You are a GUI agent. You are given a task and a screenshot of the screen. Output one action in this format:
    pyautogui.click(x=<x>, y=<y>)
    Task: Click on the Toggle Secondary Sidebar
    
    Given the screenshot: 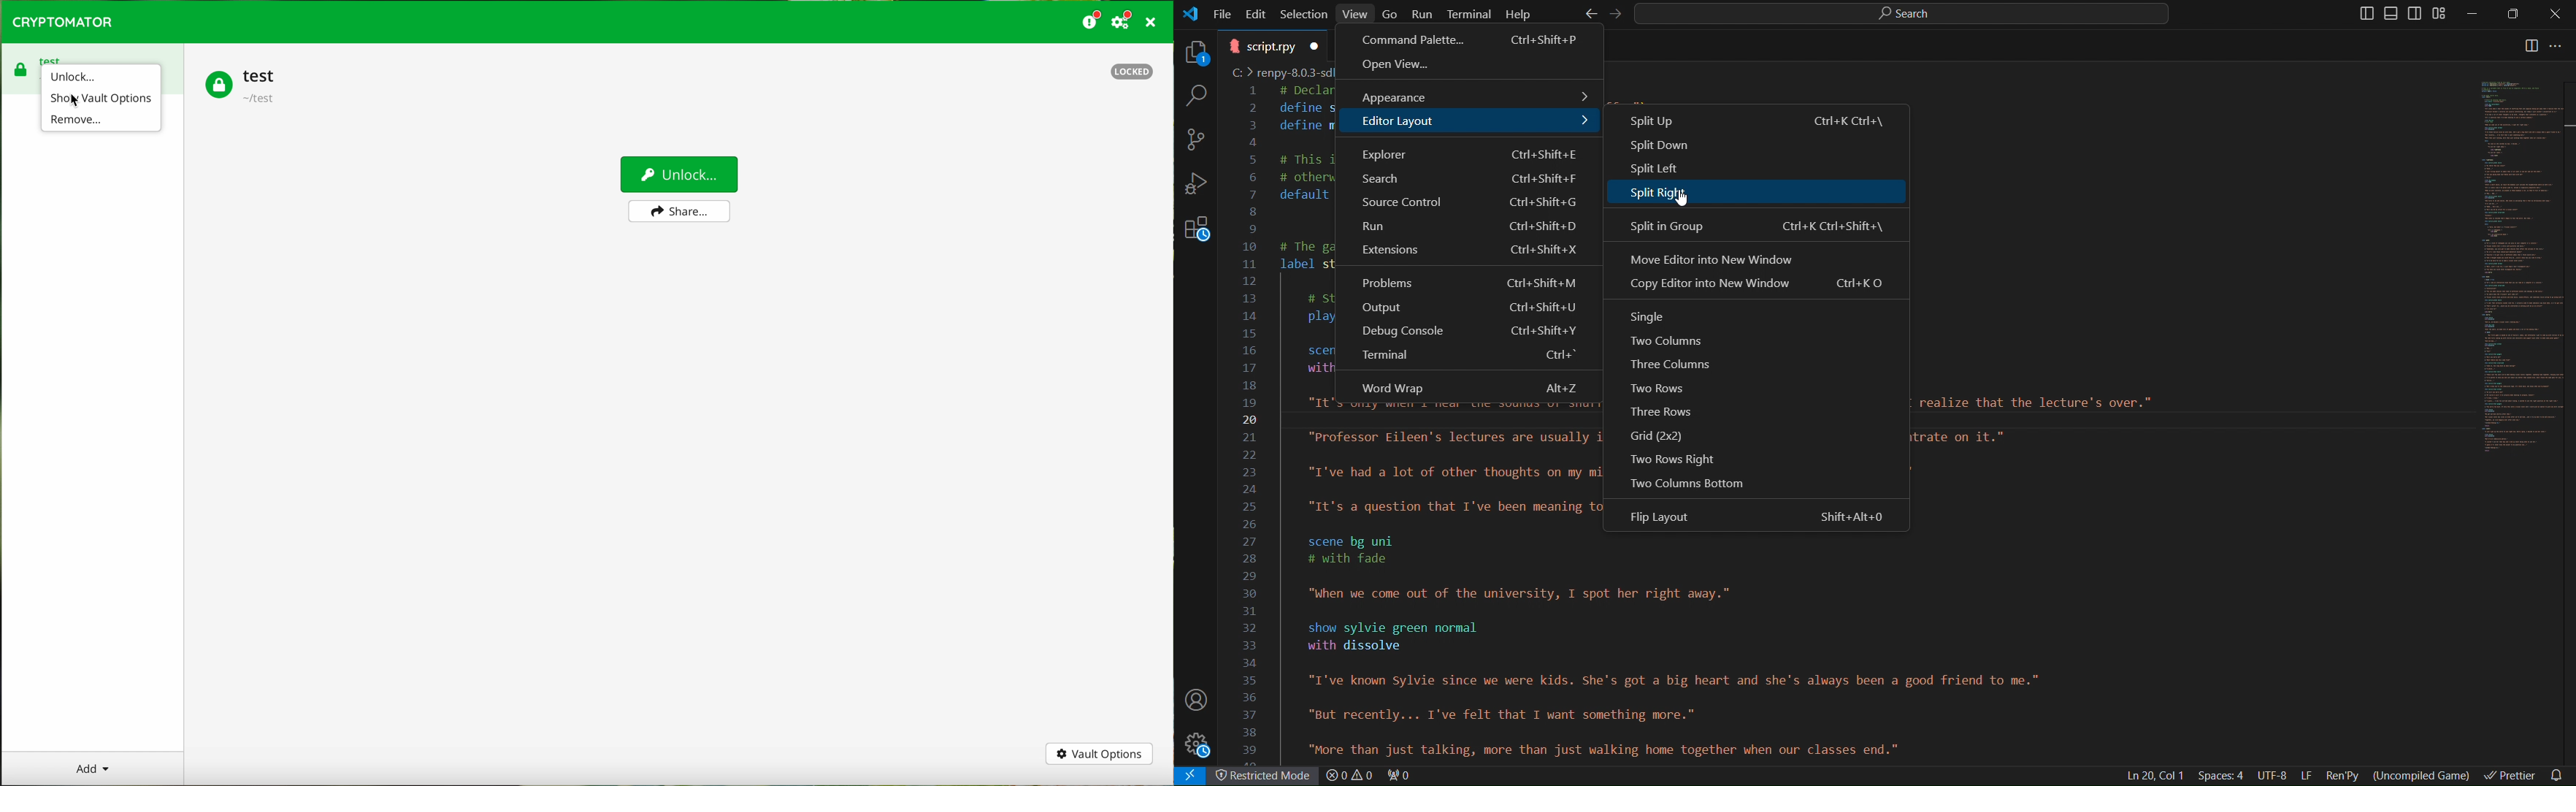 What is the action you would take?
    pyautogui.click(x=2417, y=14)
    